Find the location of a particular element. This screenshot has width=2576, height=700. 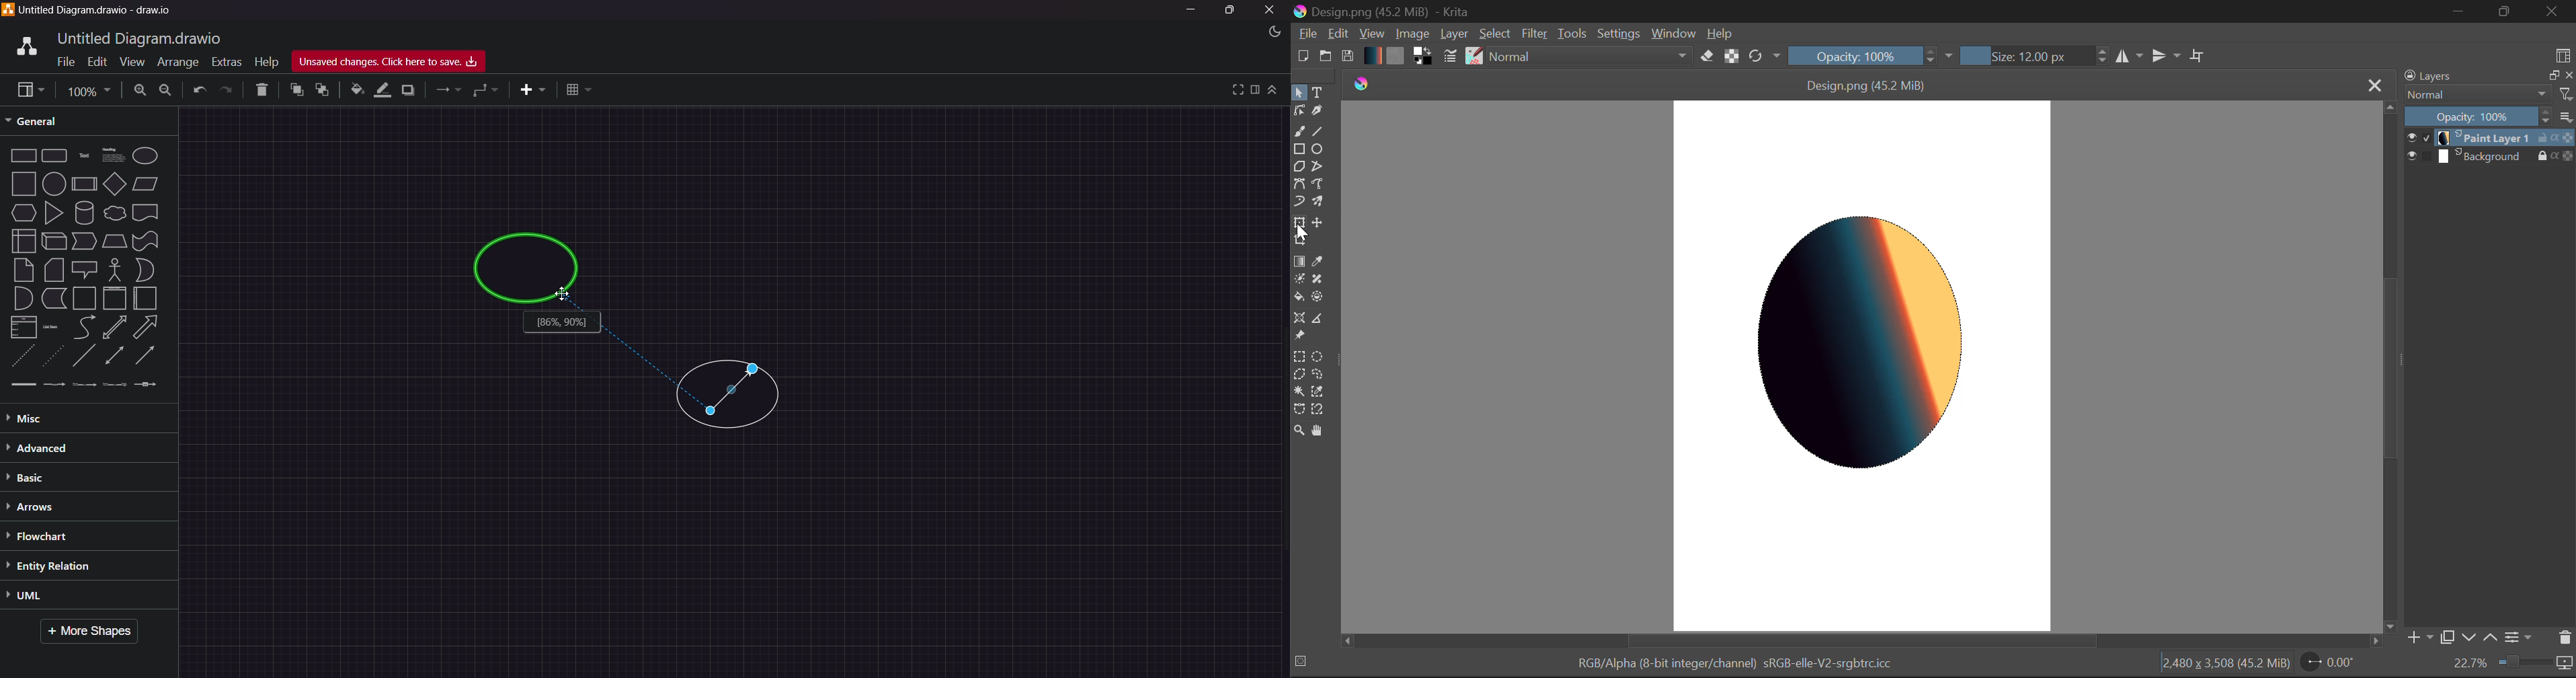

Delete Layer is located at coordinates (2564, 637).